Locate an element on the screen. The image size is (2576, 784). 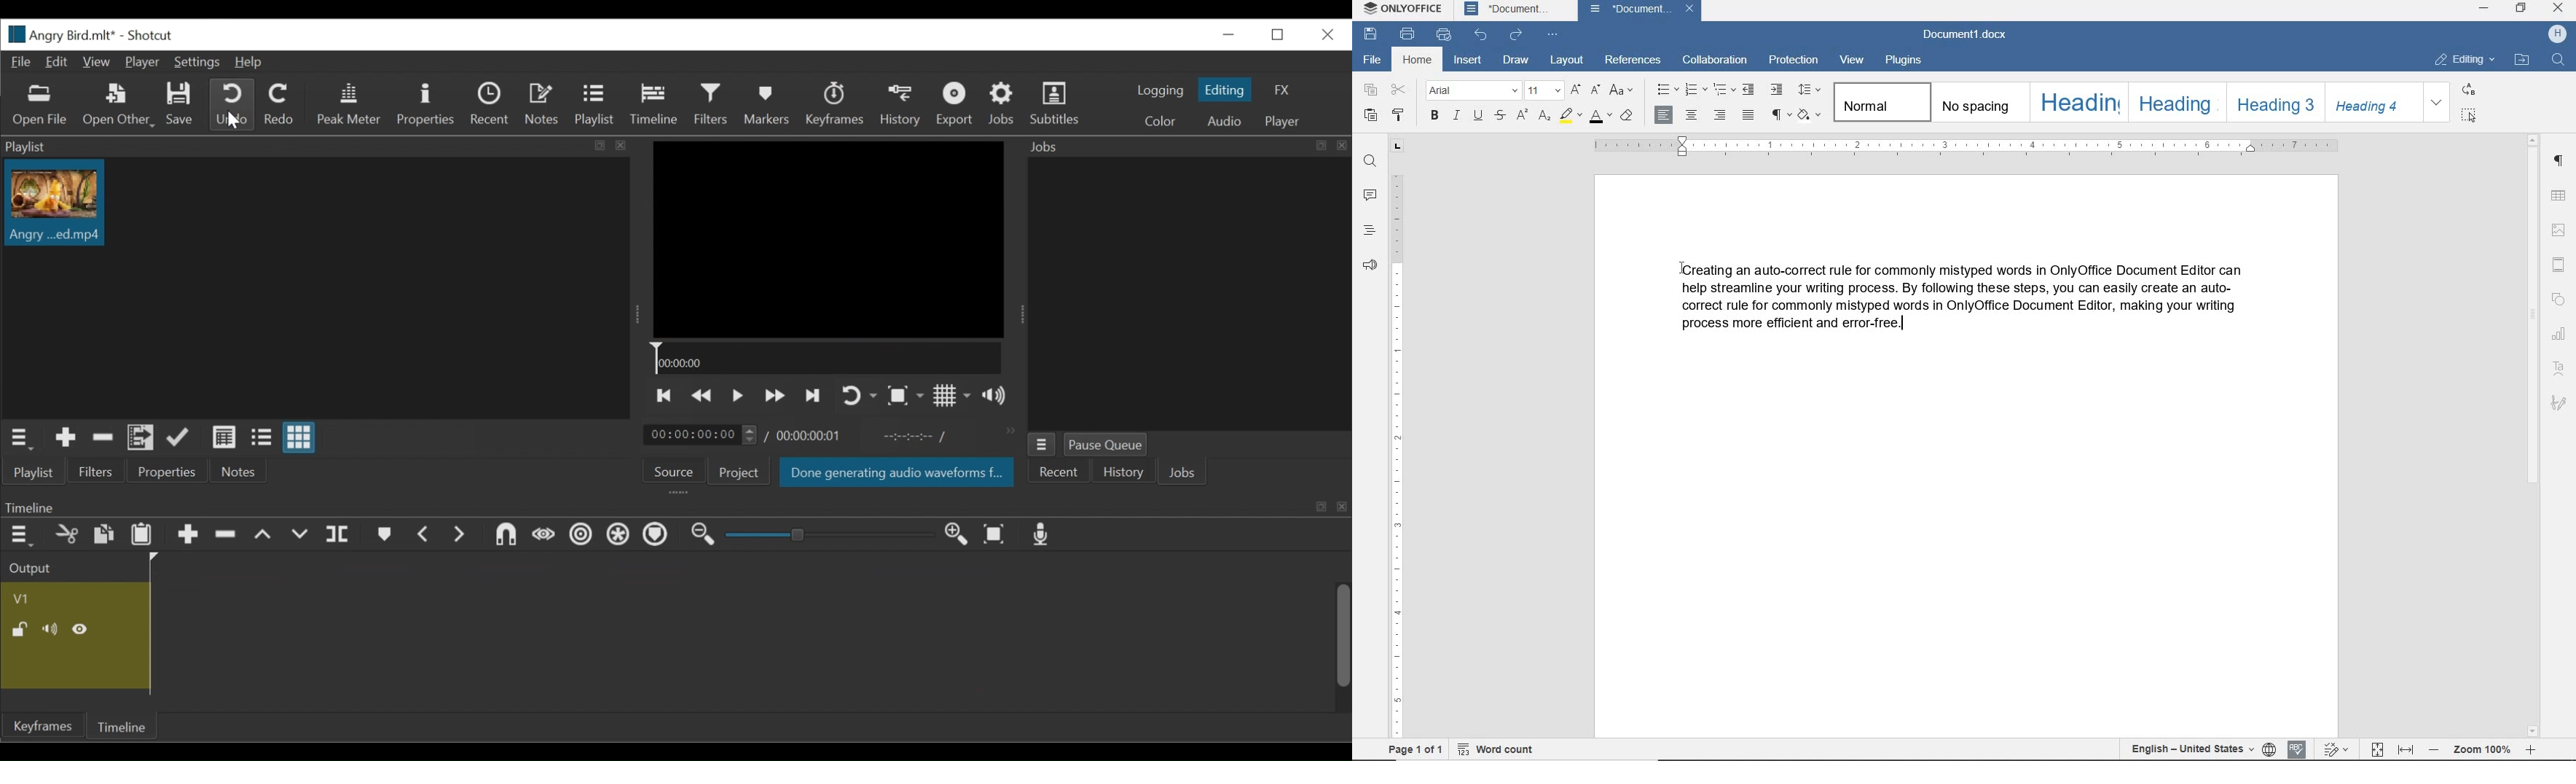
change case is located at coordinates (1620, 91).